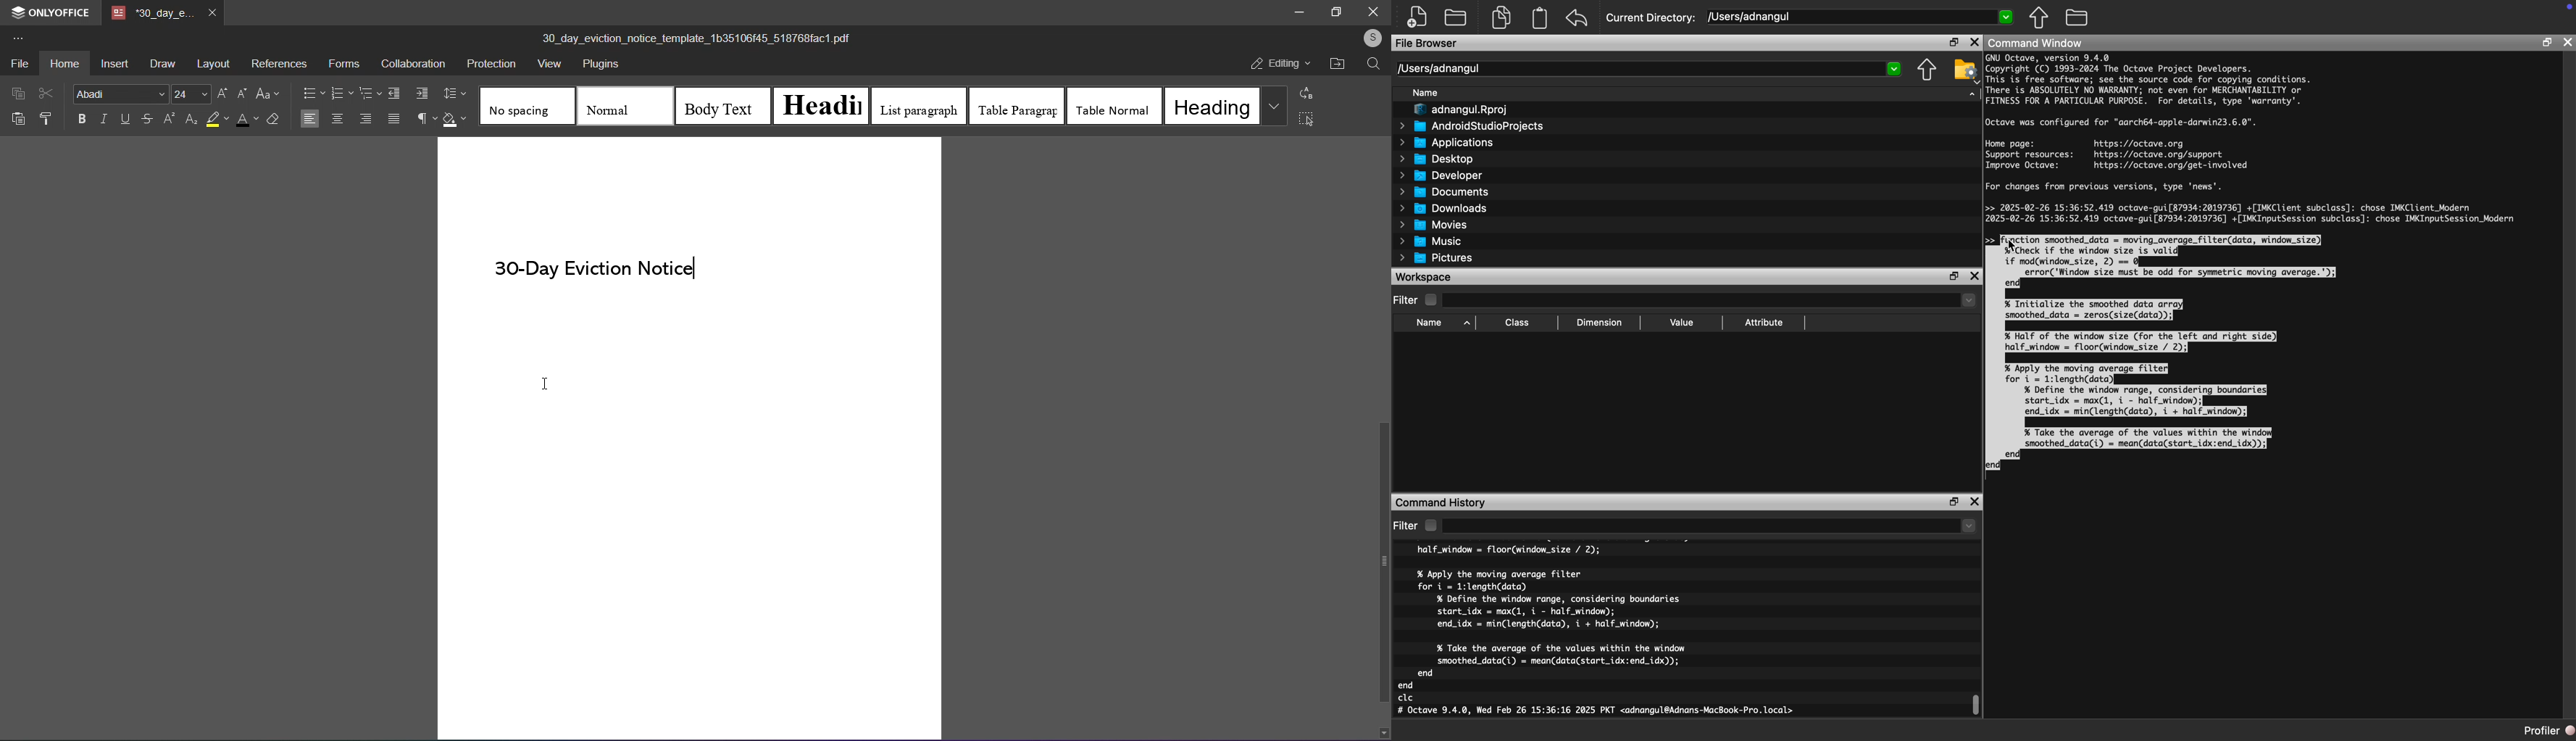  Describe the element at coordinates (598, 66) in the screenshot. I see `plugins` at that location.